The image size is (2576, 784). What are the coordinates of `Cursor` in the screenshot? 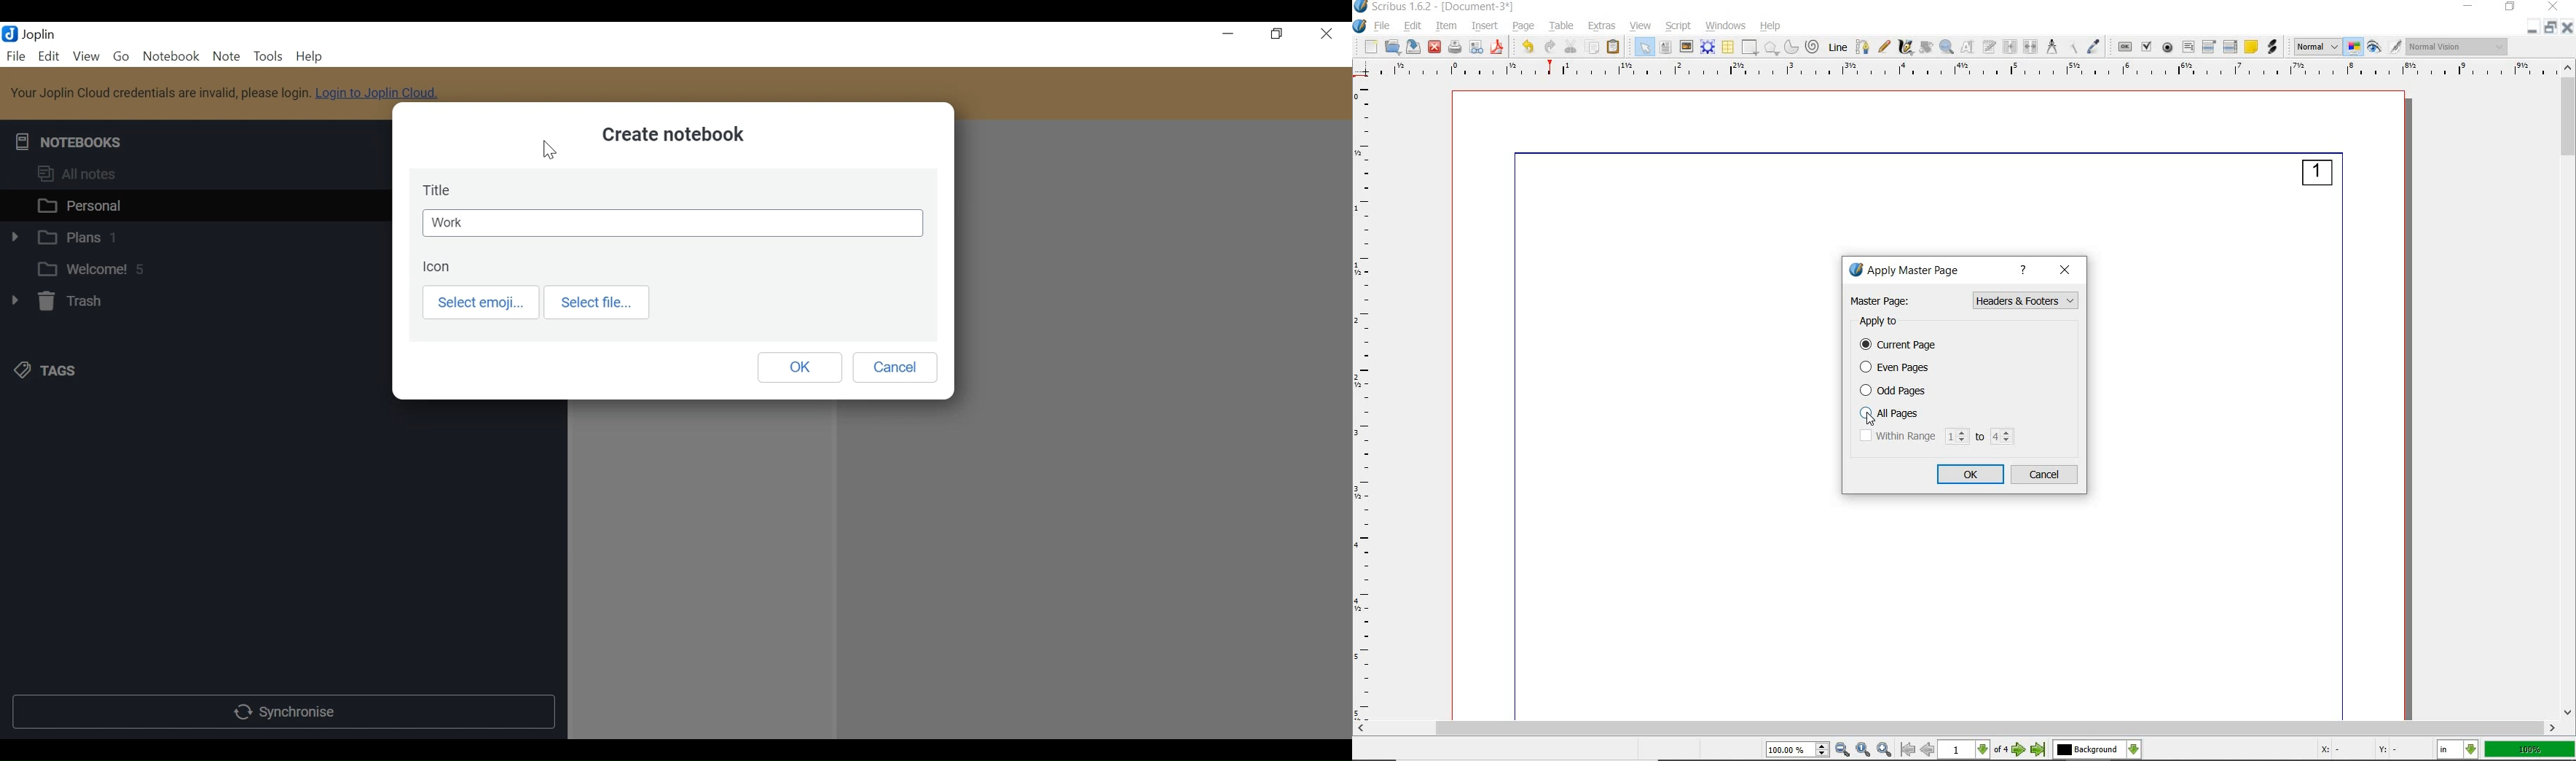 It's located at (551, 151).